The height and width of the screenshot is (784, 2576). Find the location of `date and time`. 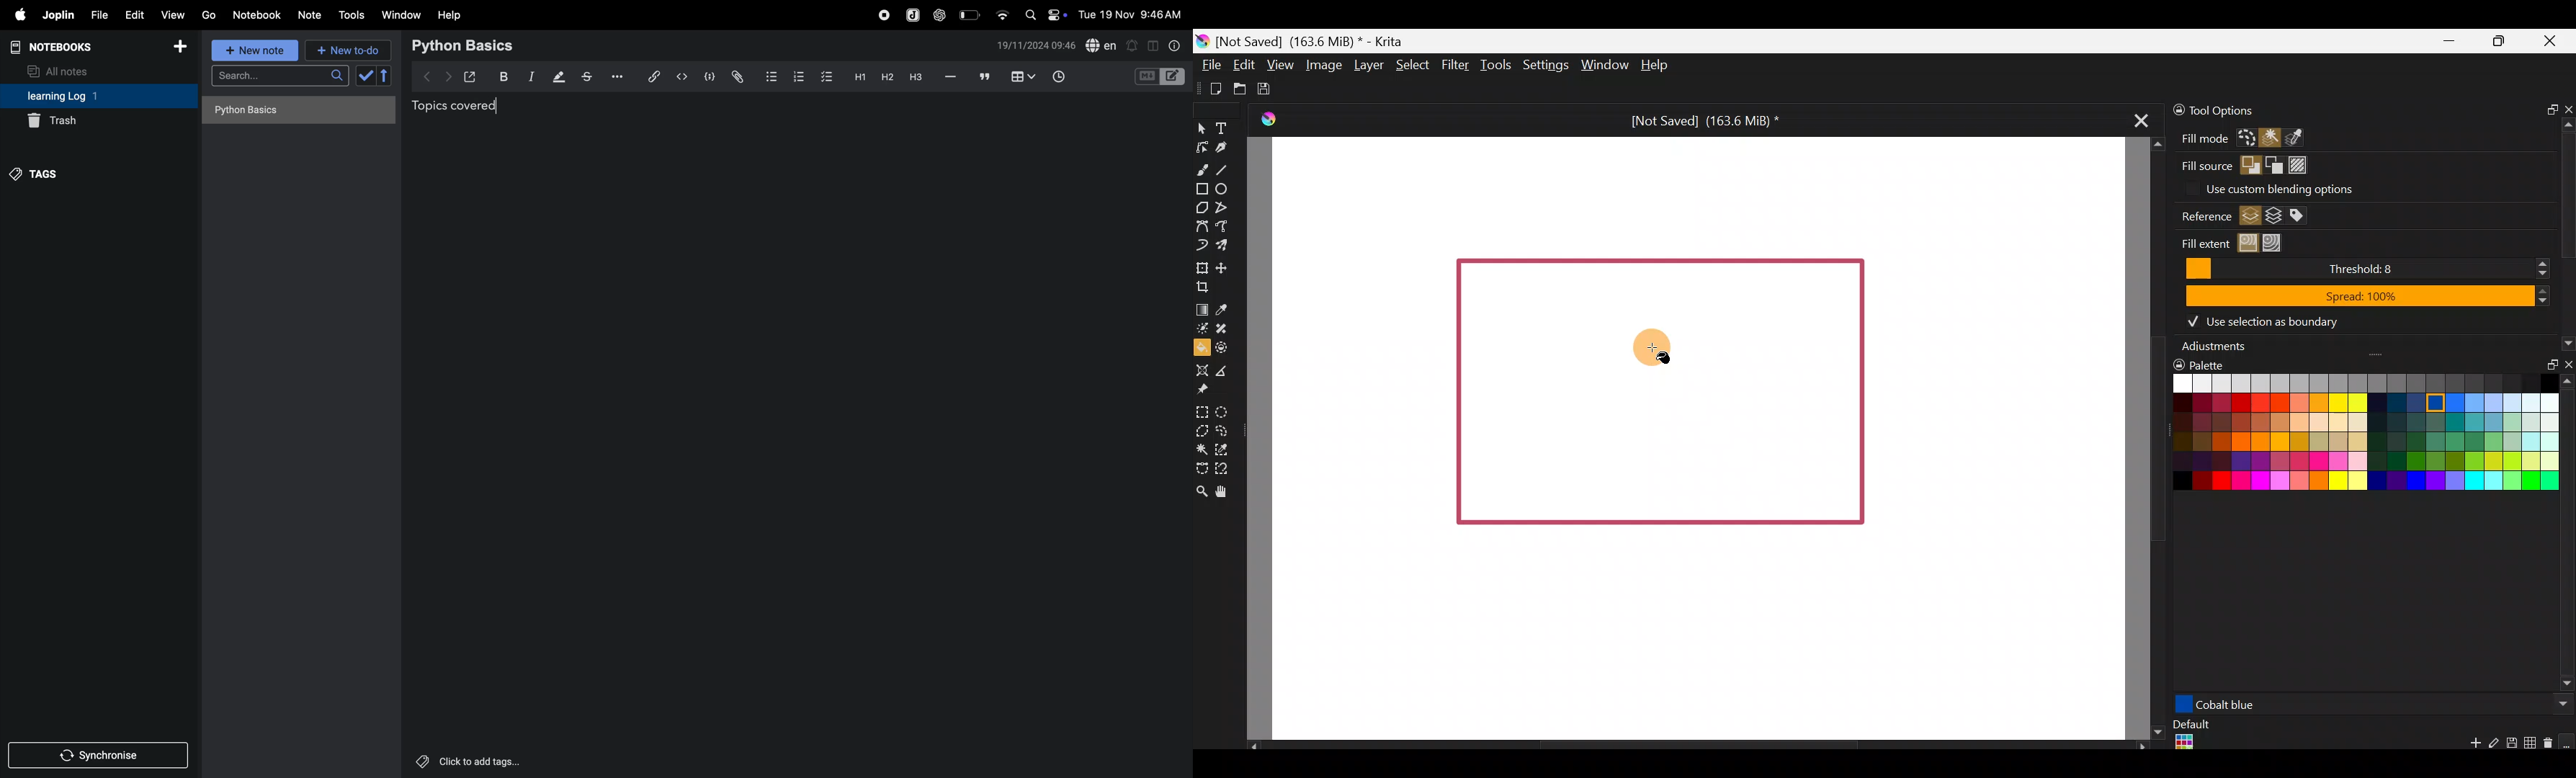

date and time is located at coordinates (1133, 14).